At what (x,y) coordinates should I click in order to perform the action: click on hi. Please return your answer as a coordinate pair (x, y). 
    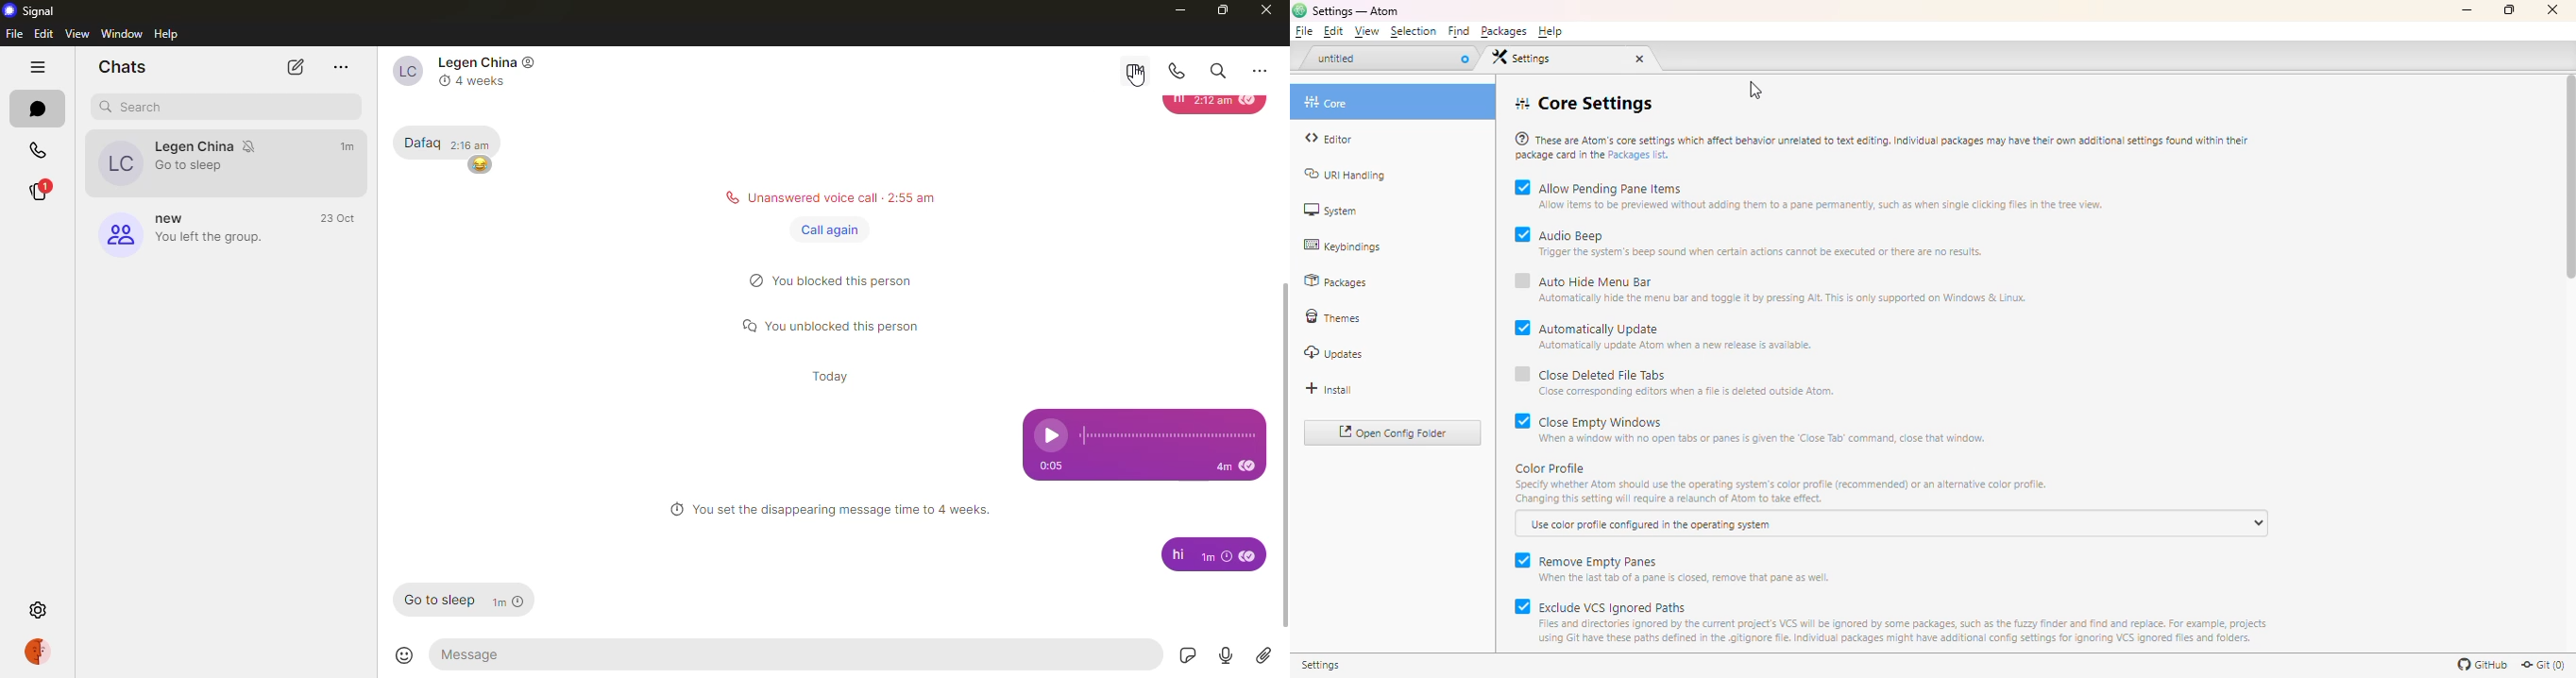
    Looking at the image, I should click on (1174, 554).